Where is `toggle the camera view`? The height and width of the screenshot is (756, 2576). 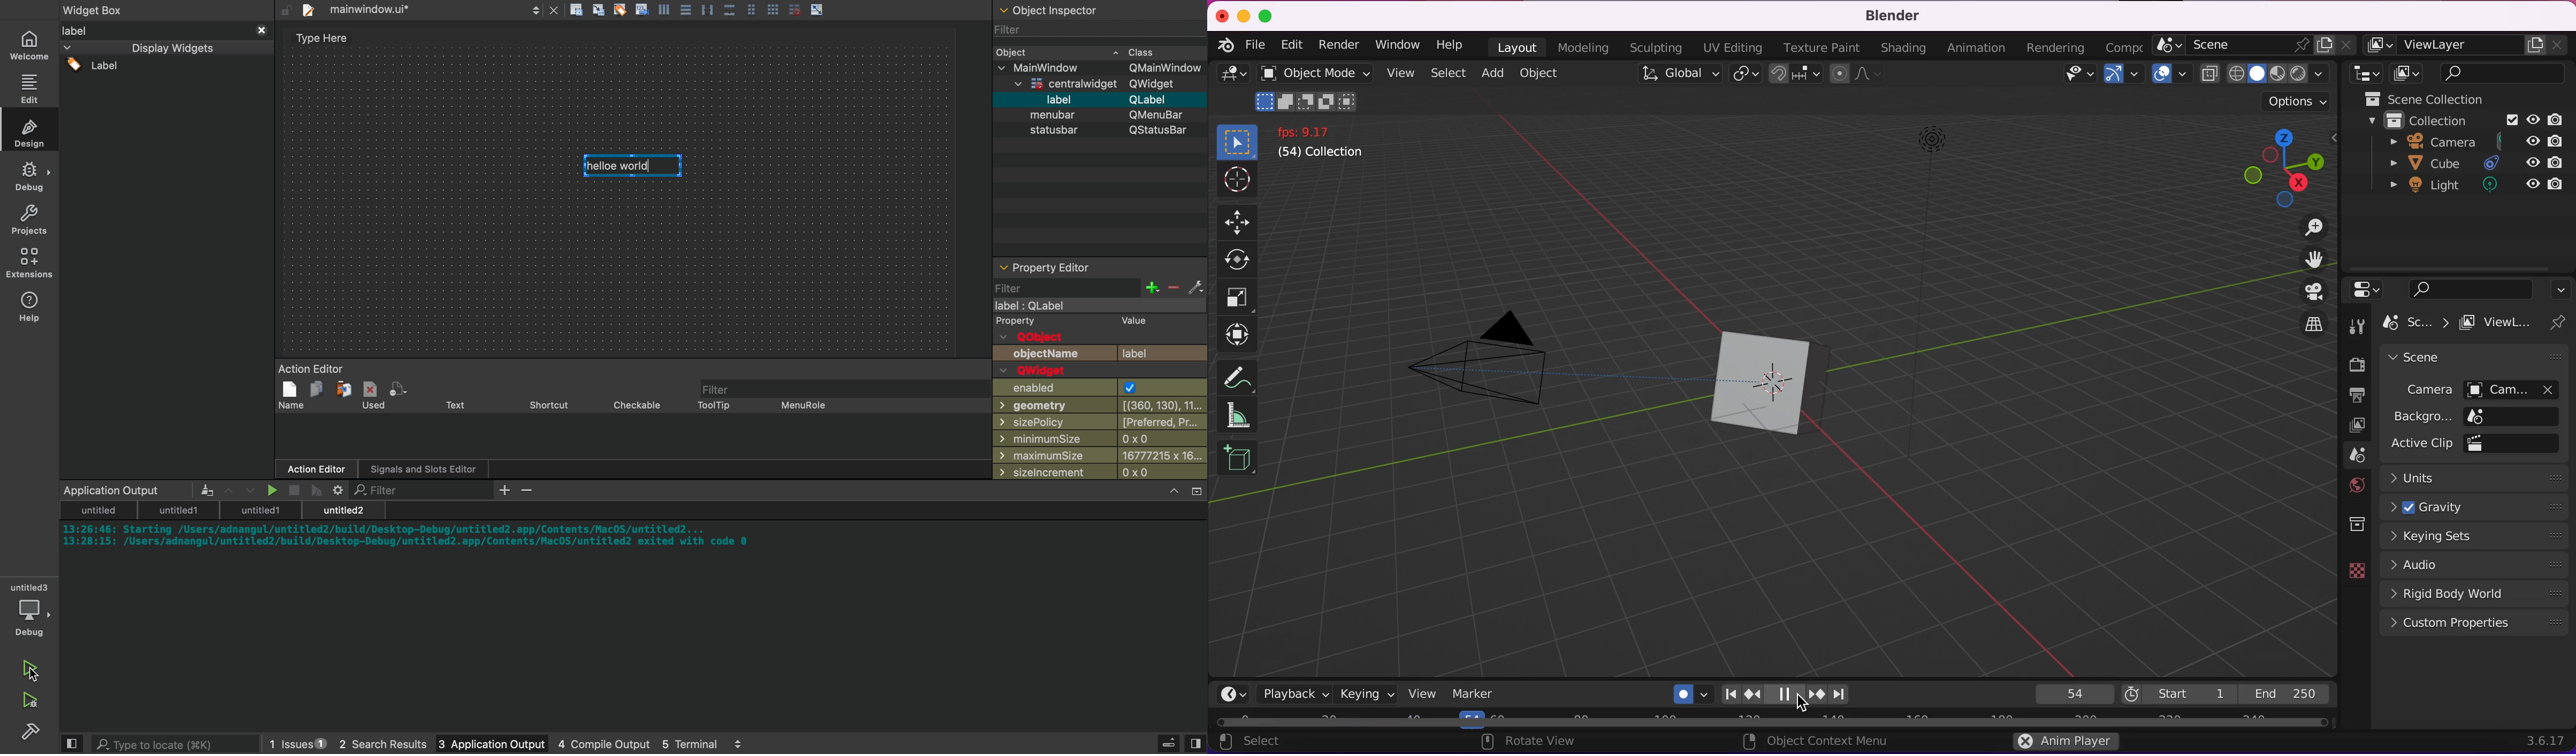 toggle the camera view is located at coordinates (2305, 290).